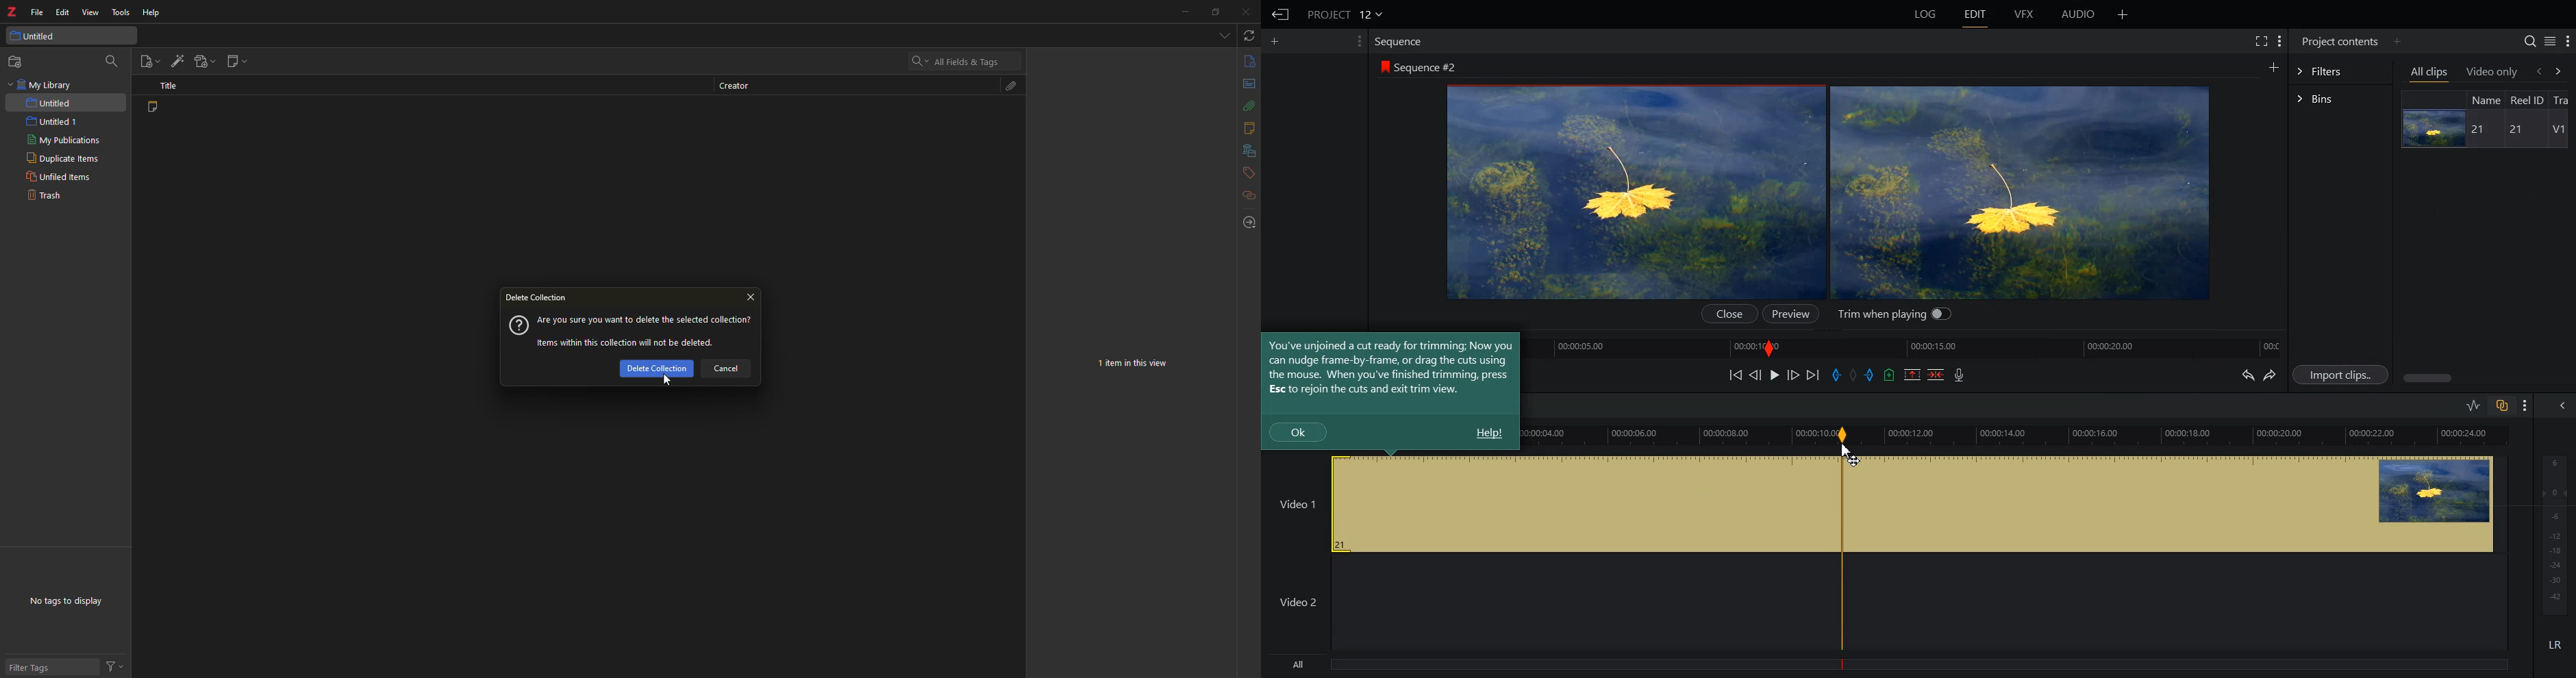 The image size is (2576, 700). I want to click on Undo, so click(2247, 374).